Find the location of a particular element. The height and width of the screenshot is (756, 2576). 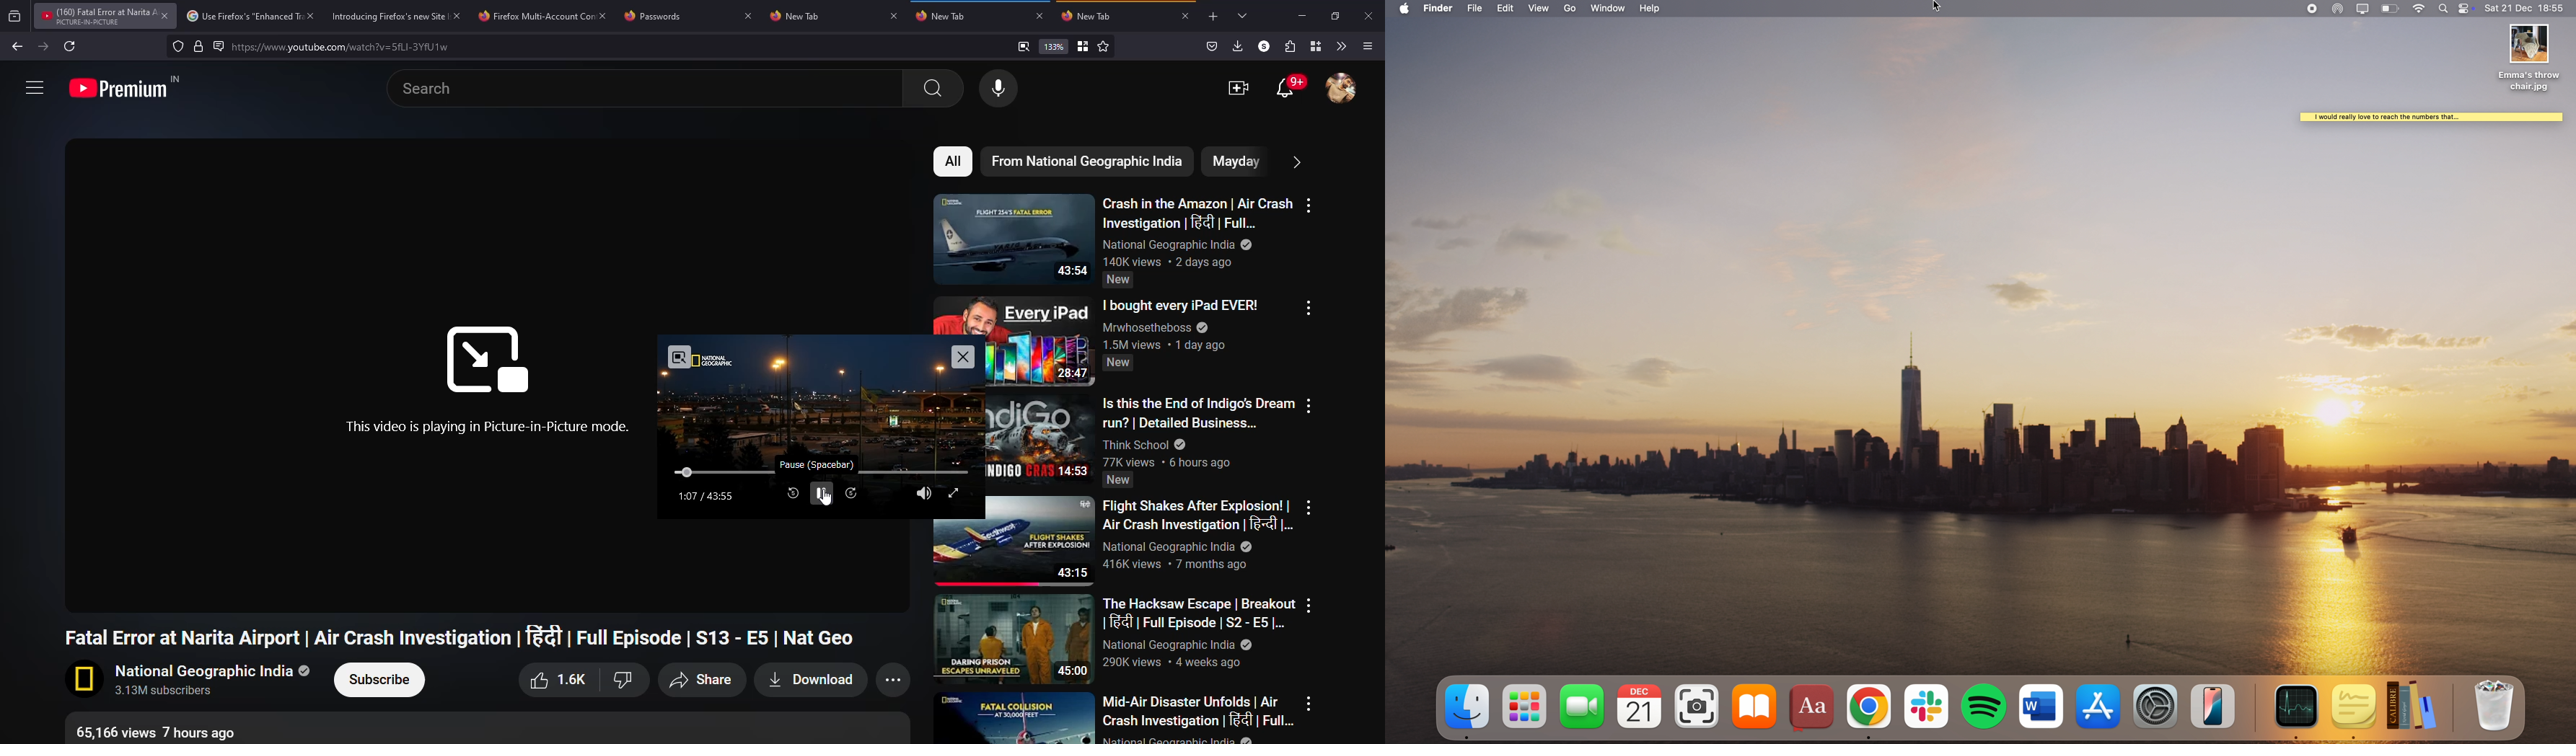

facetime is located at coordinates (1581, 711).